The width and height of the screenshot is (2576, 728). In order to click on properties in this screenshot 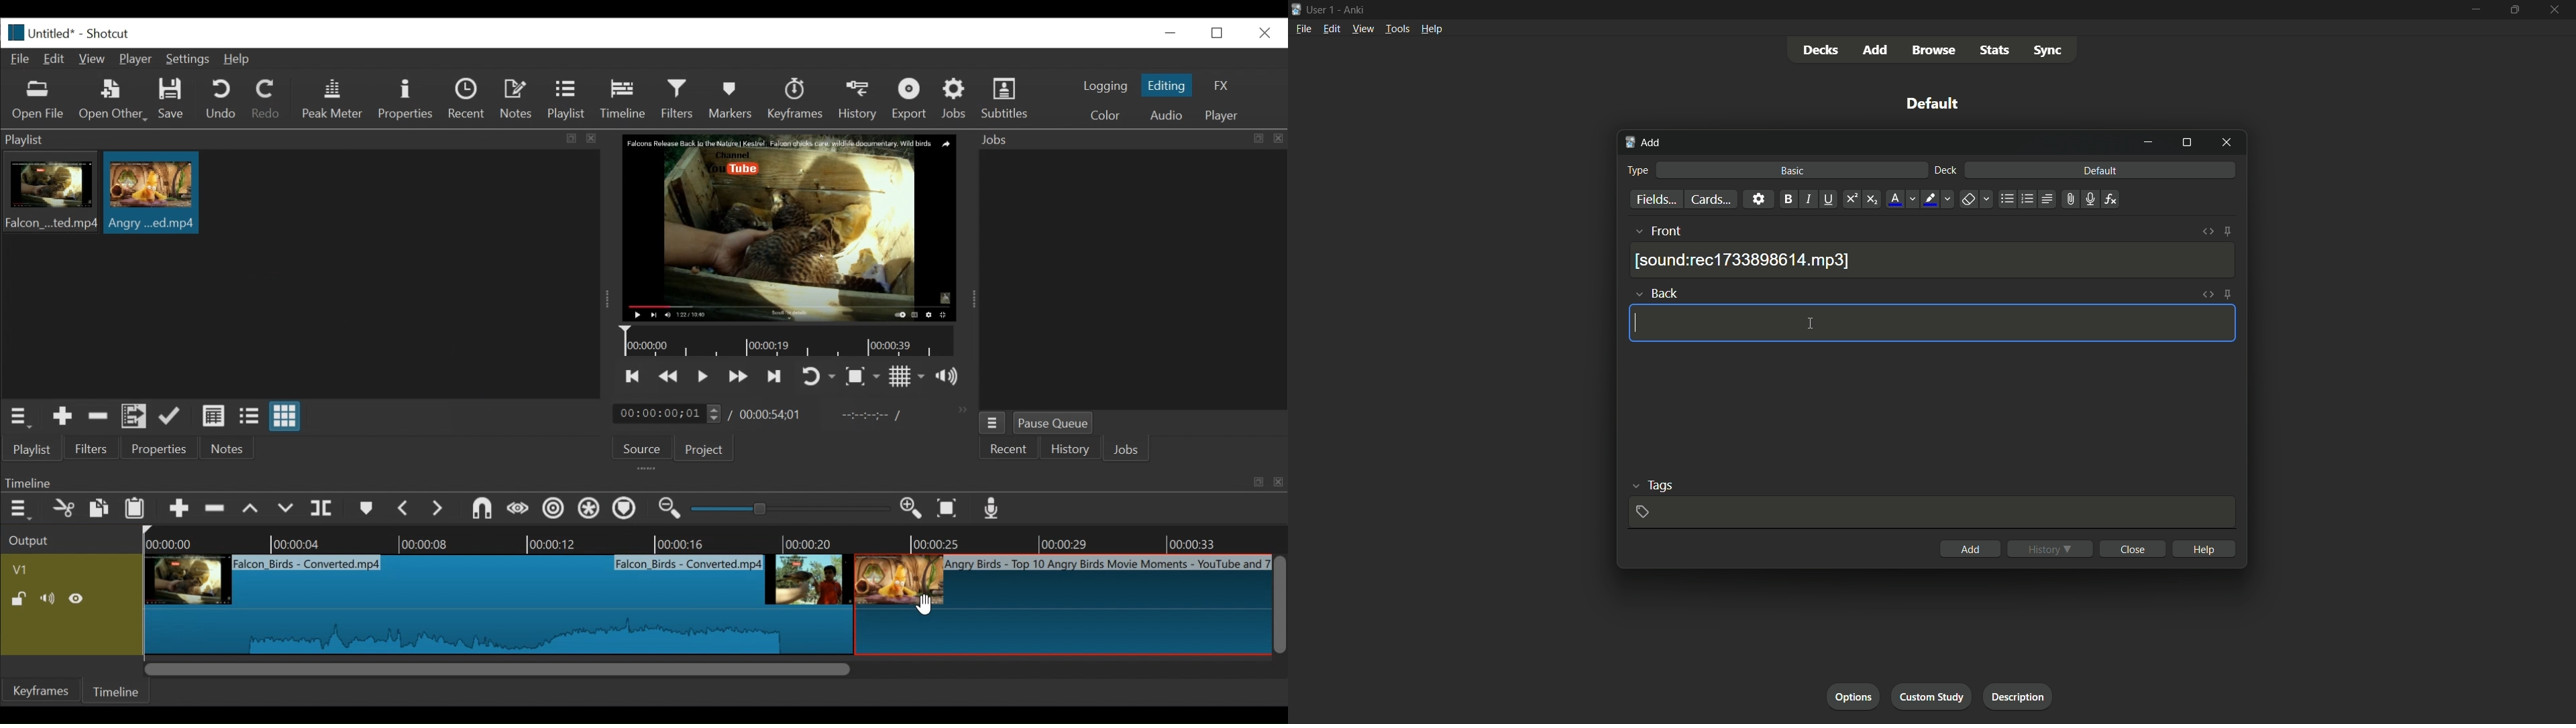, I will do `click(160, 449)`.